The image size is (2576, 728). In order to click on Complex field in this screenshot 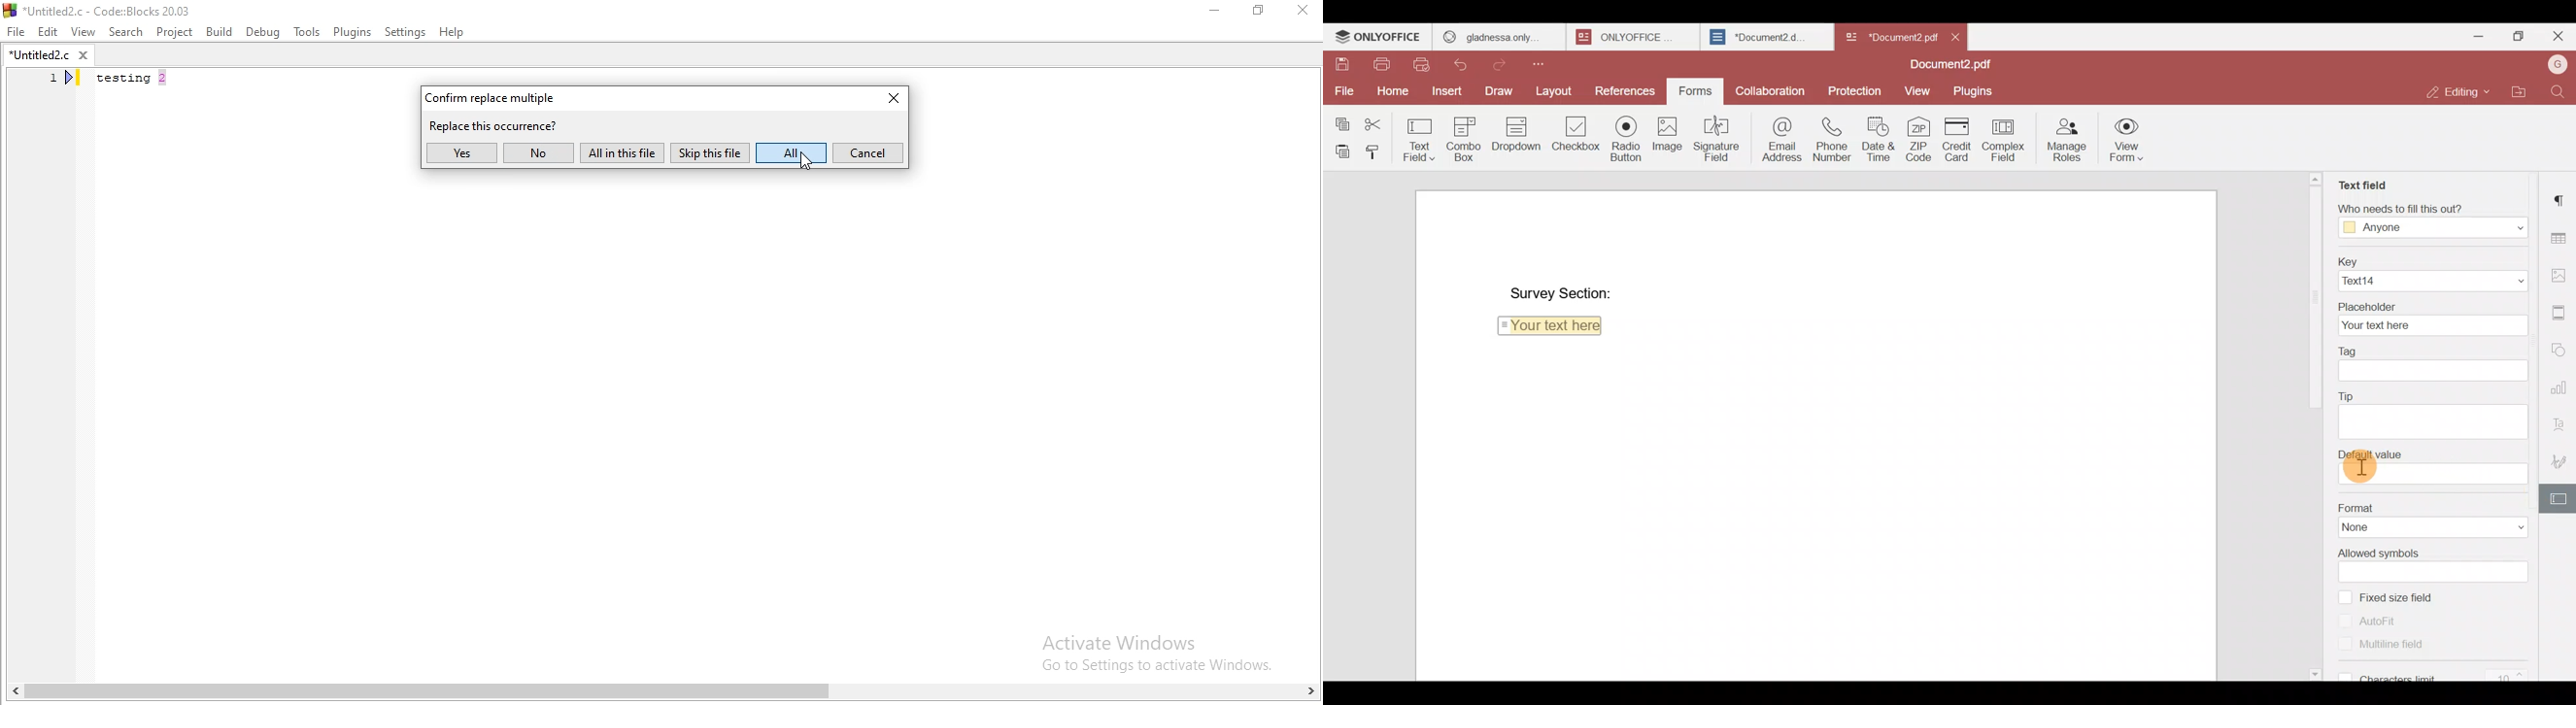, I will do `click(2009, 138)`.